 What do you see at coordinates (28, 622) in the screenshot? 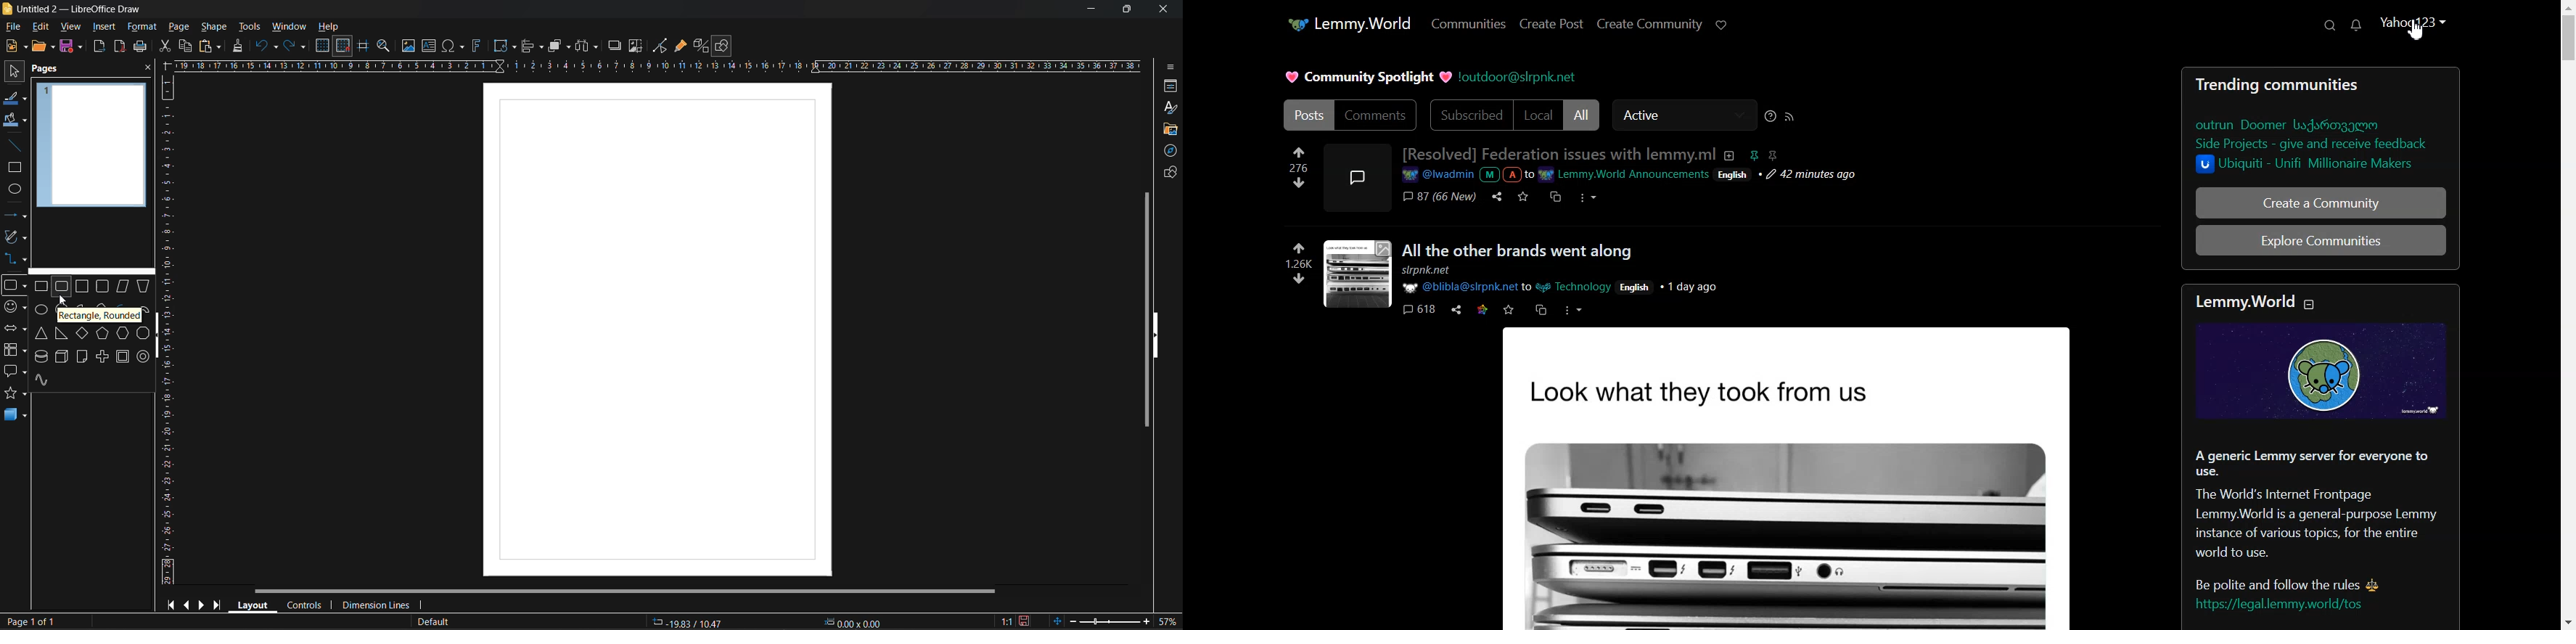
I see `page number` at bounding box center [28, 622].